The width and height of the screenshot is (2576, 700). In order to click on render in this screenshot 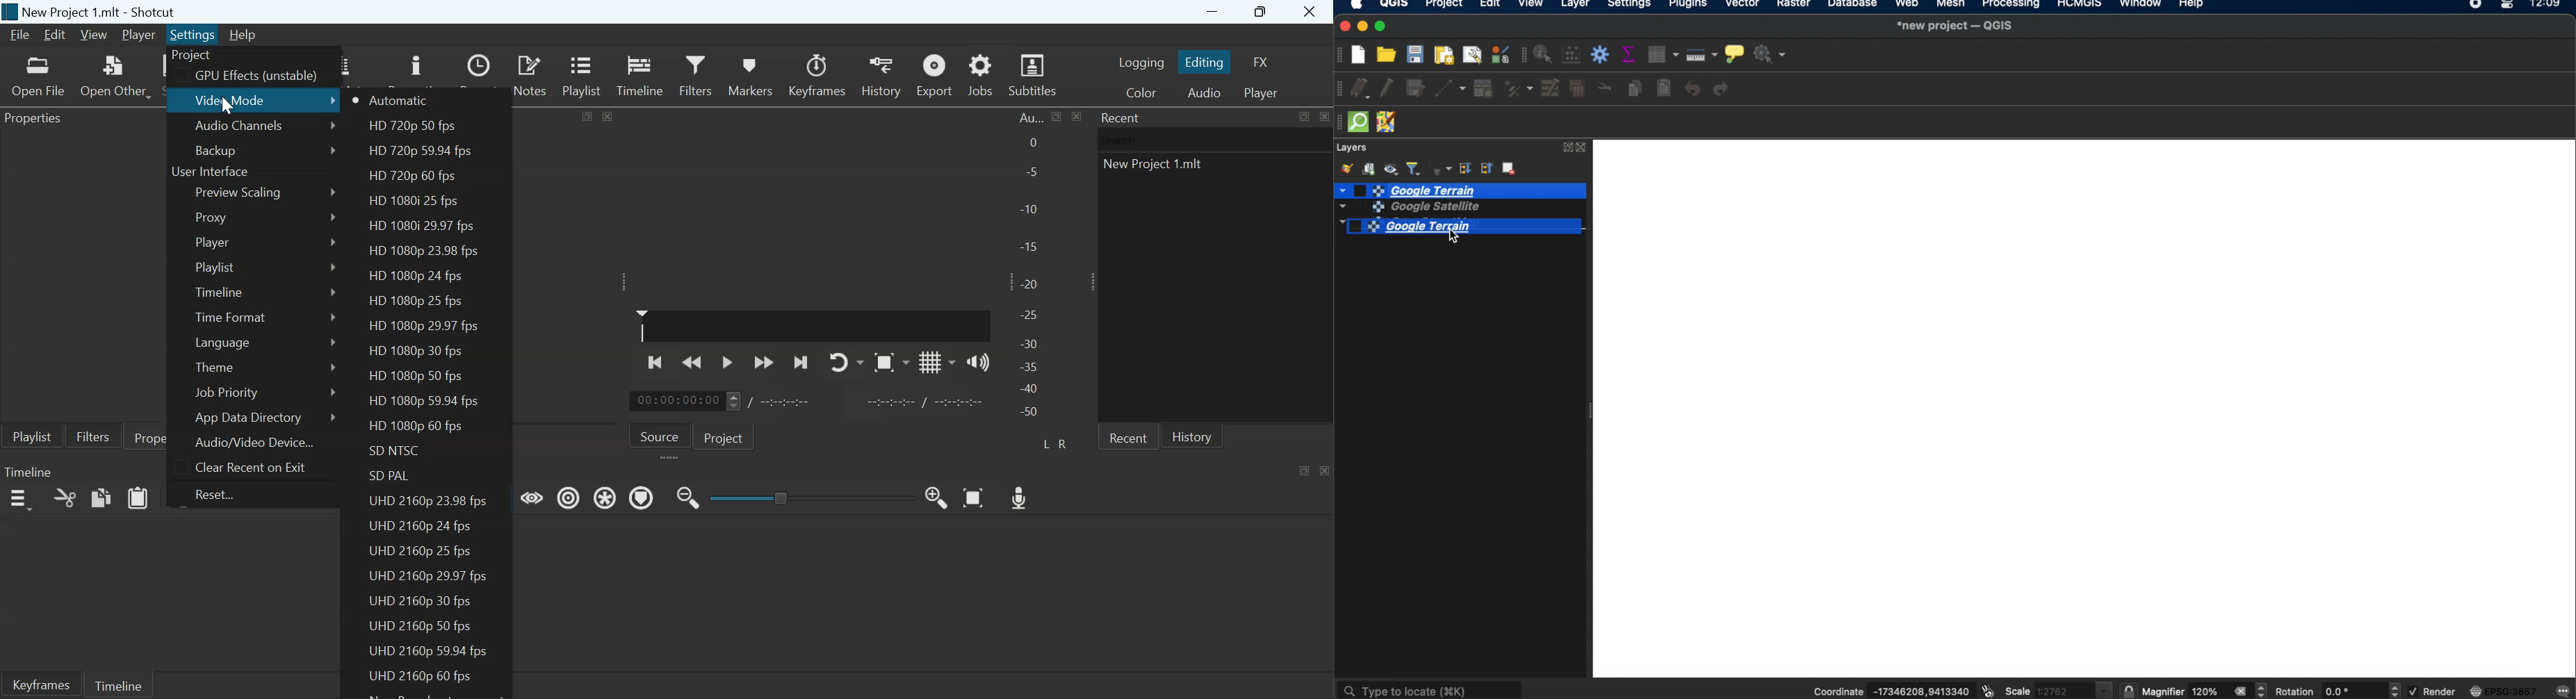, I will do `click(2432, 691)`.